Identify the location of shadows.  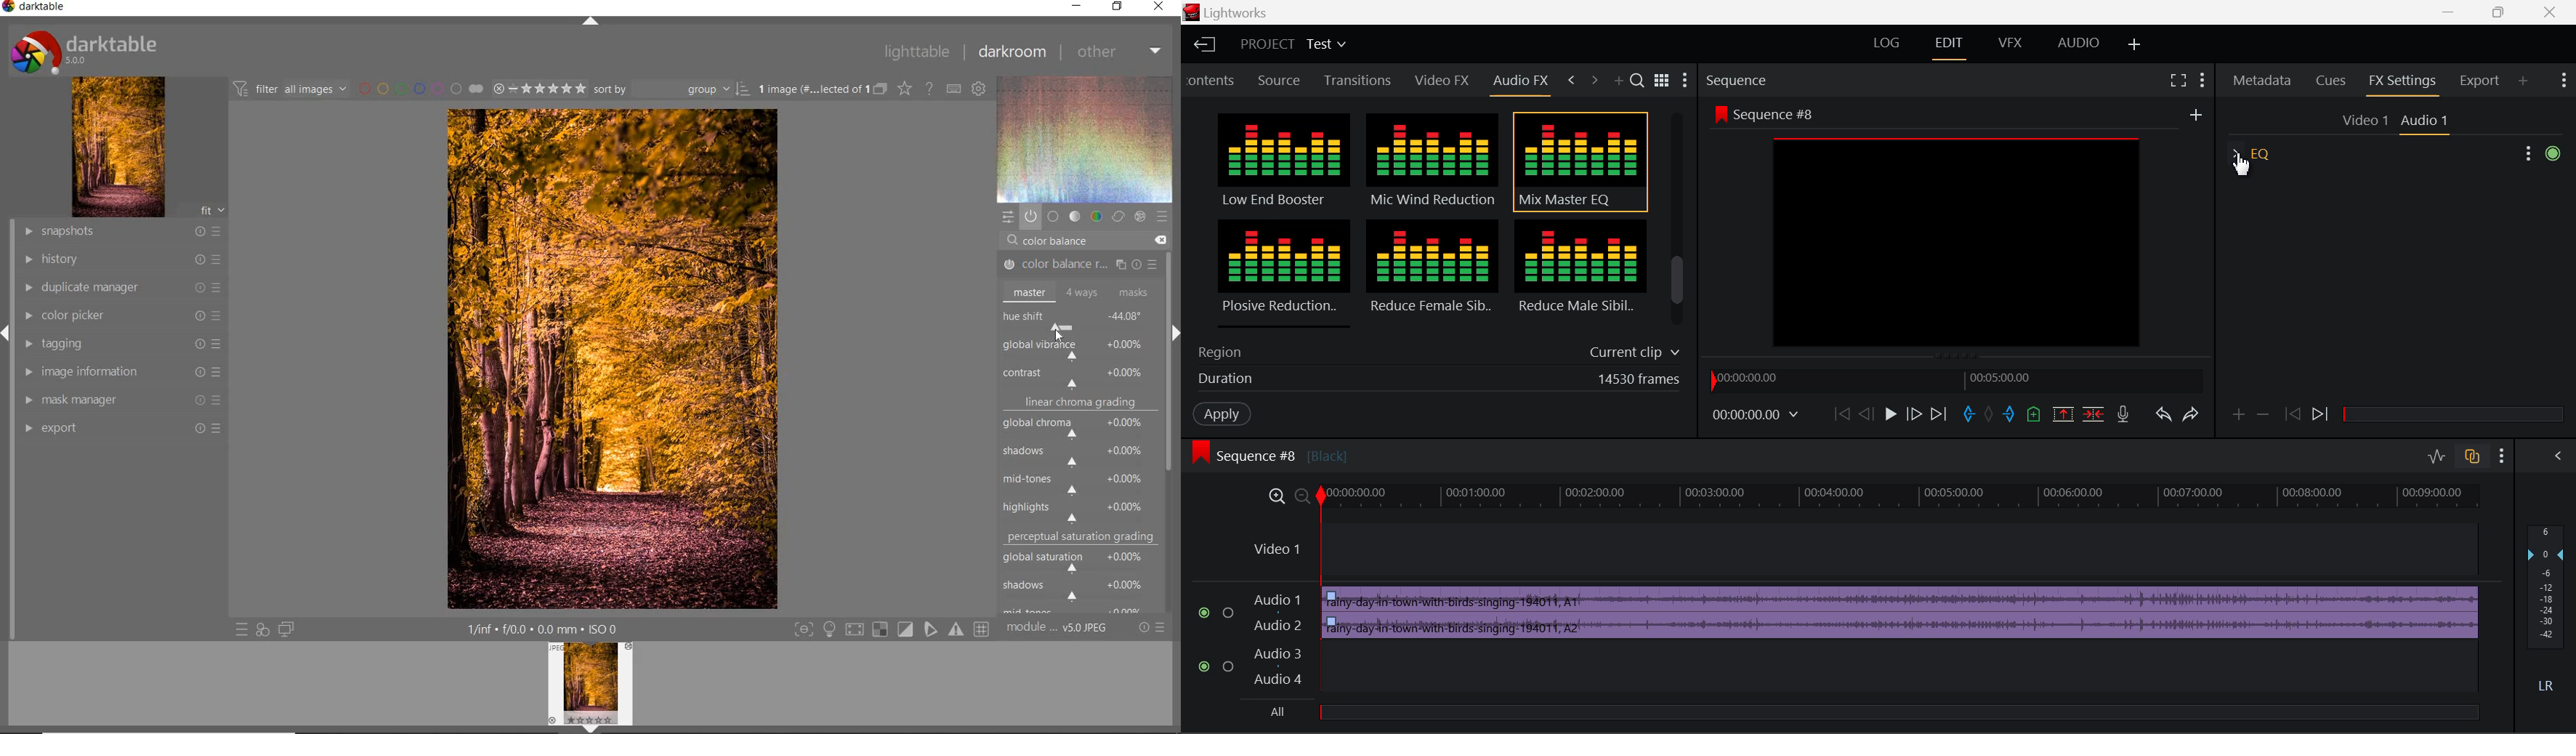
(1079, 588).